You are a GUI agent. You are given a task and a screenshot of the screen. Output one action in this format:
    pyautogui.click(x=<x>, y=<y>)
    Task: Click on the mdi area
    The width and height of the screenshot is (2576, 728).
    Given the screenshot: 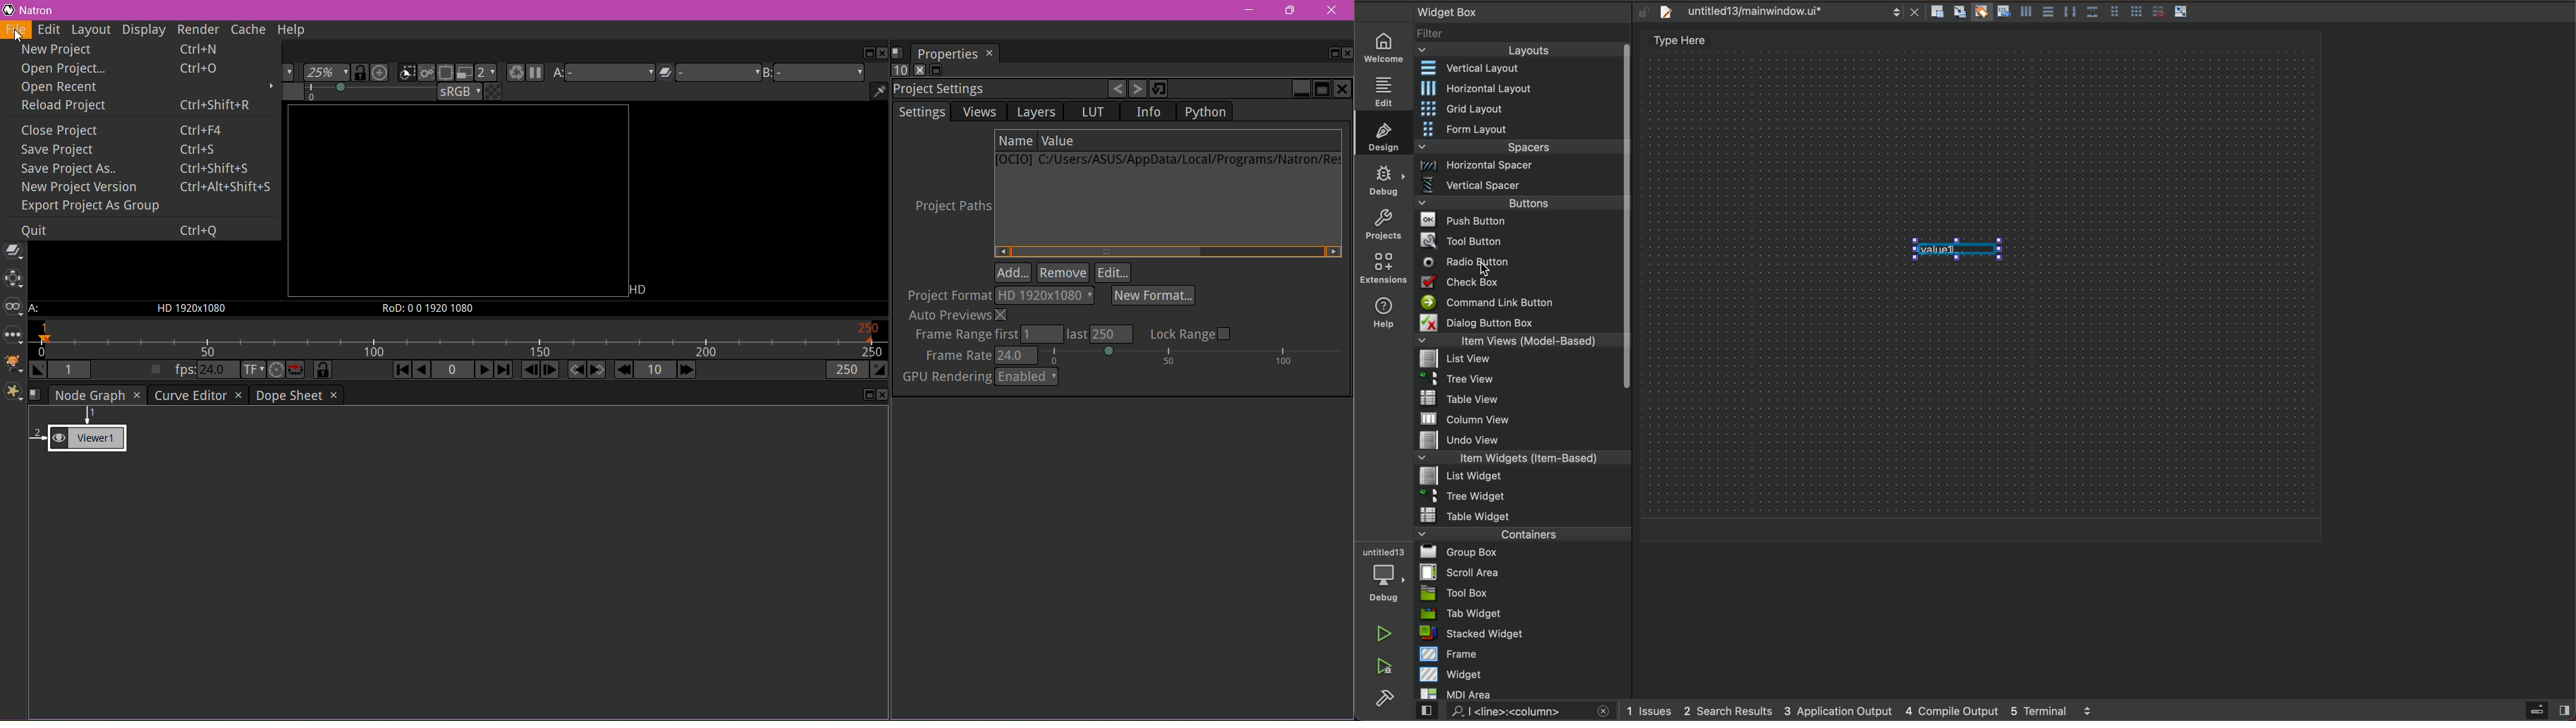 What is the action you would take?
    pyautogui.click(x=1522, y=692)
    